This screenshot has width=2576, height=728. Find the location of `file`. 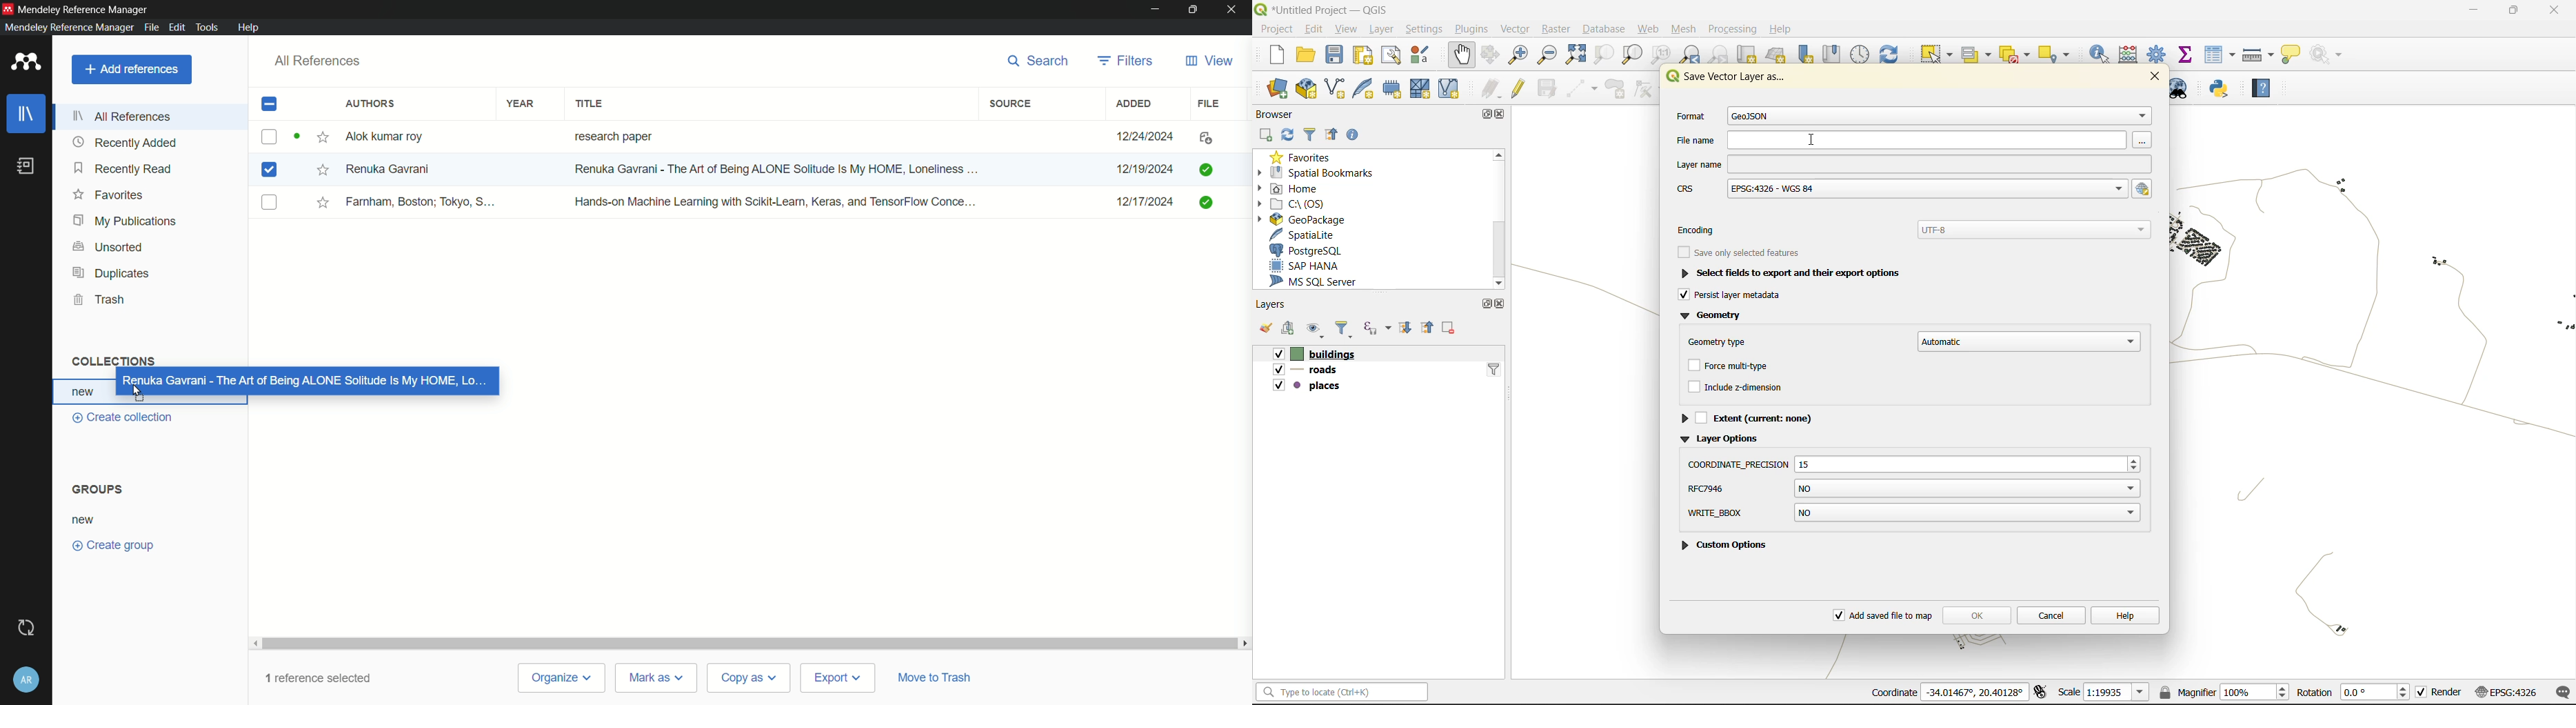

file is located at coordinates (1204, 138).